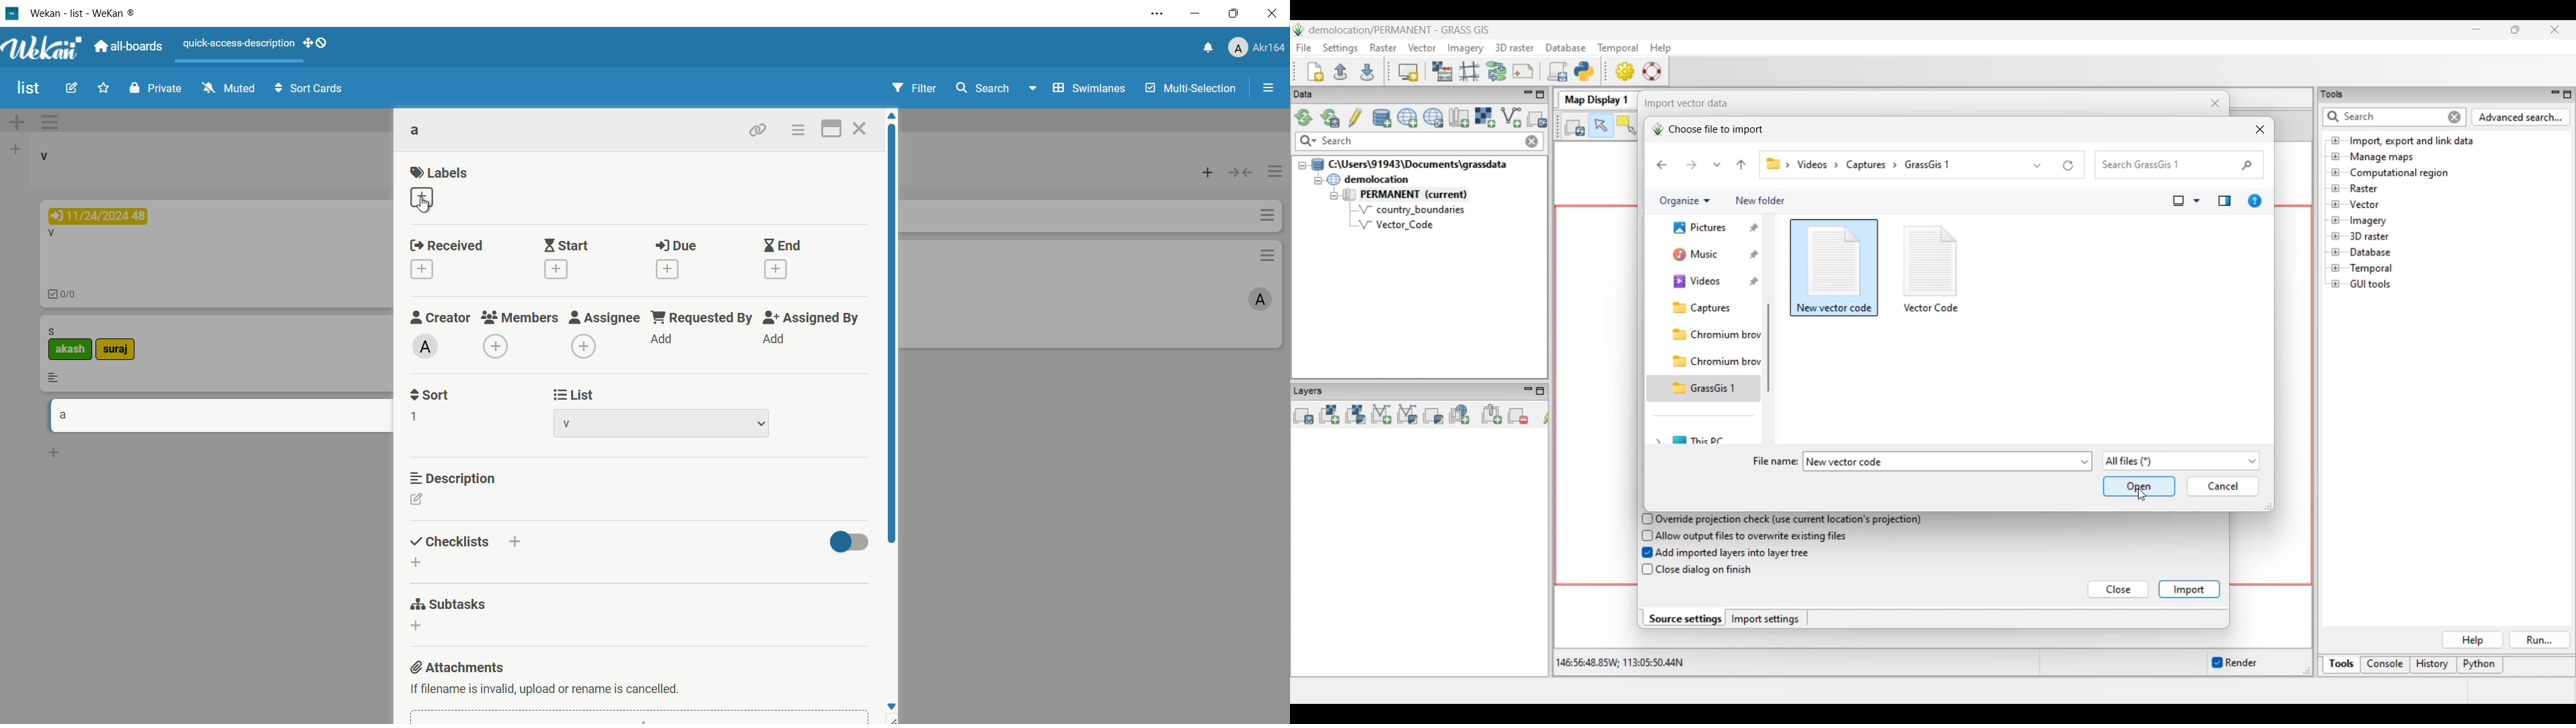 This screenshot has height=728, width=2576. I want to click on suraj, so click(131, 349).